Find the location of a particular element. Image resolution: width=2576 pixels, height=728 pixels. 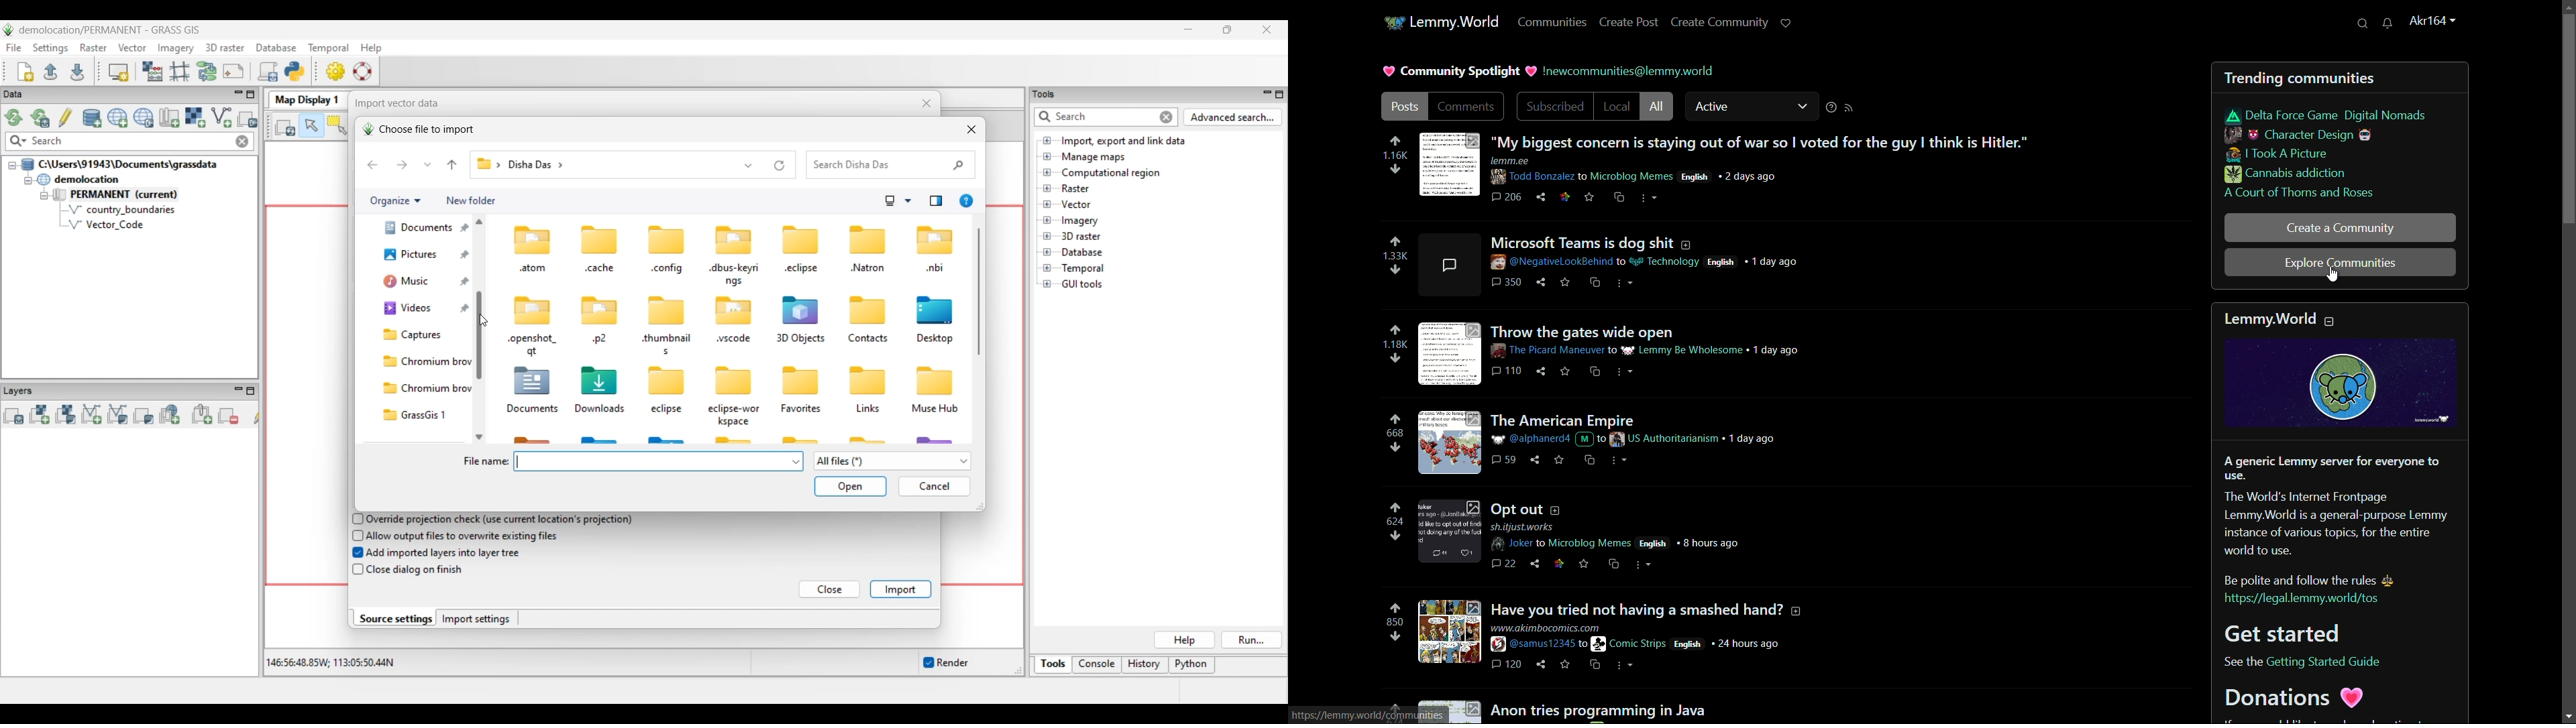

image is located at coordinates (1449, 631).